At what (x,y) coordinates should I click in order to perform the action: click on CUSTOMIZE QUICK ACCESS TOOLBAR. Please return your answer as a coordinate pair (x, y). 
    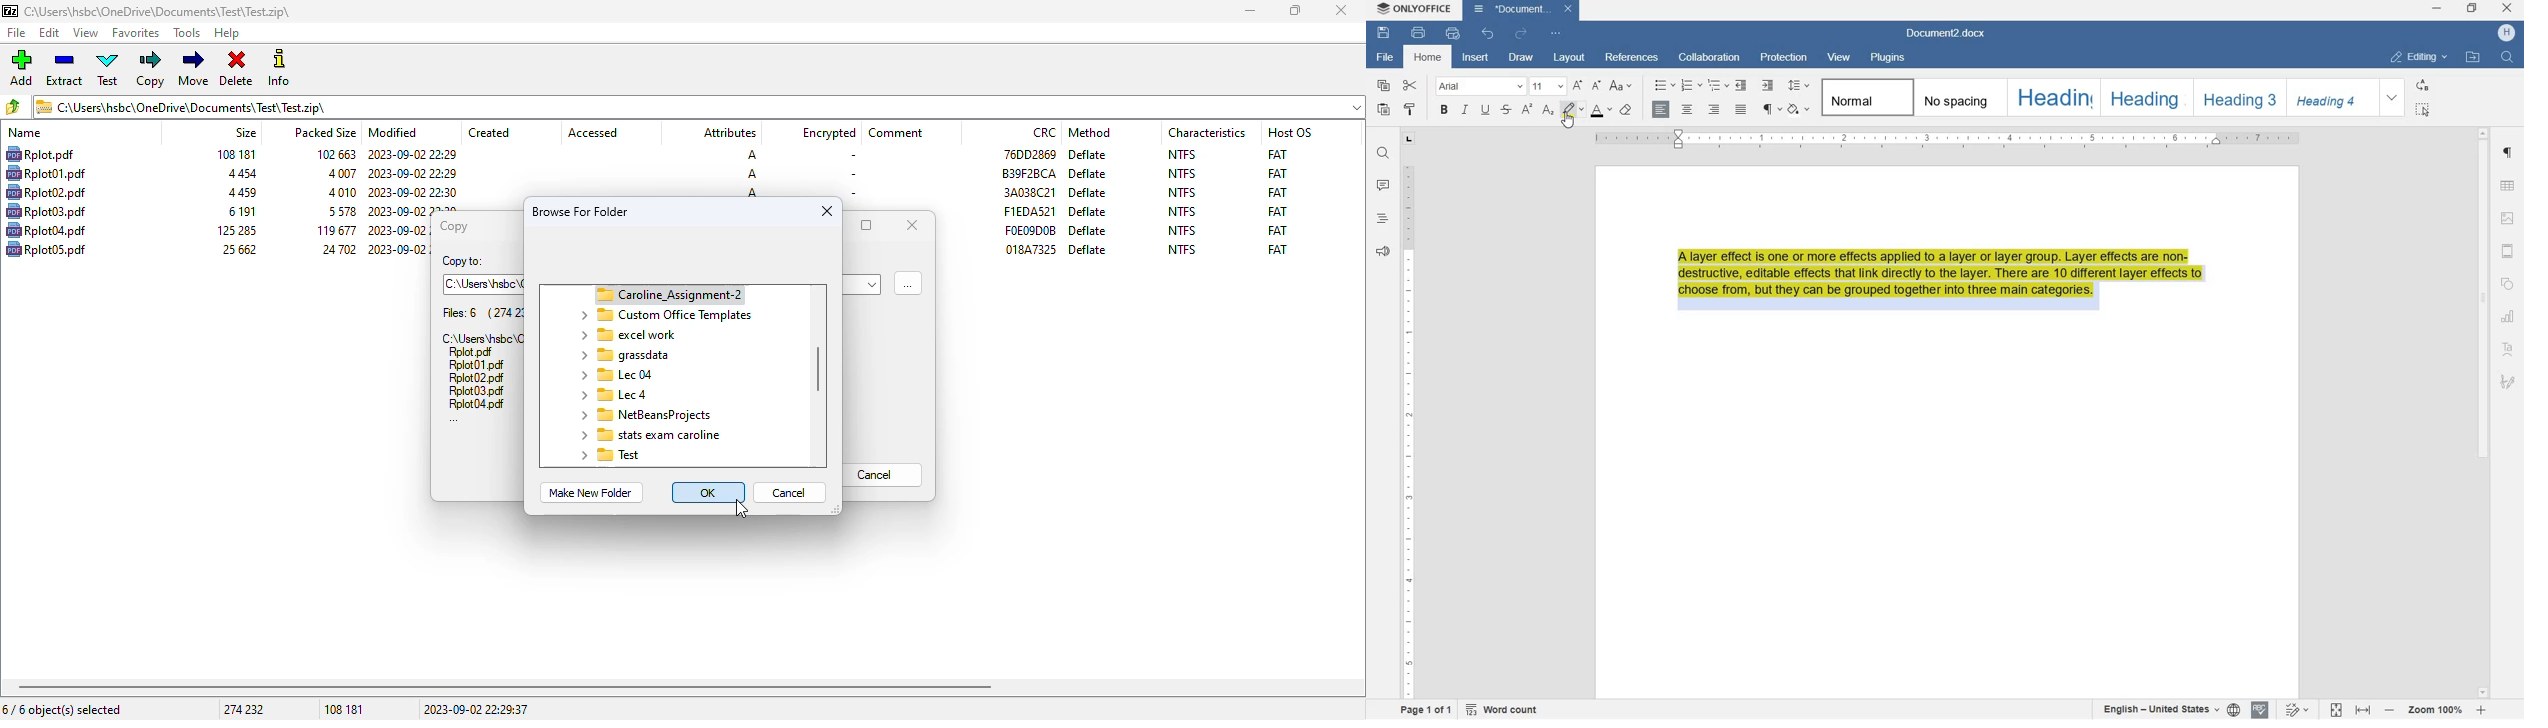
    Looking at the image, I should click on (1556, 33).